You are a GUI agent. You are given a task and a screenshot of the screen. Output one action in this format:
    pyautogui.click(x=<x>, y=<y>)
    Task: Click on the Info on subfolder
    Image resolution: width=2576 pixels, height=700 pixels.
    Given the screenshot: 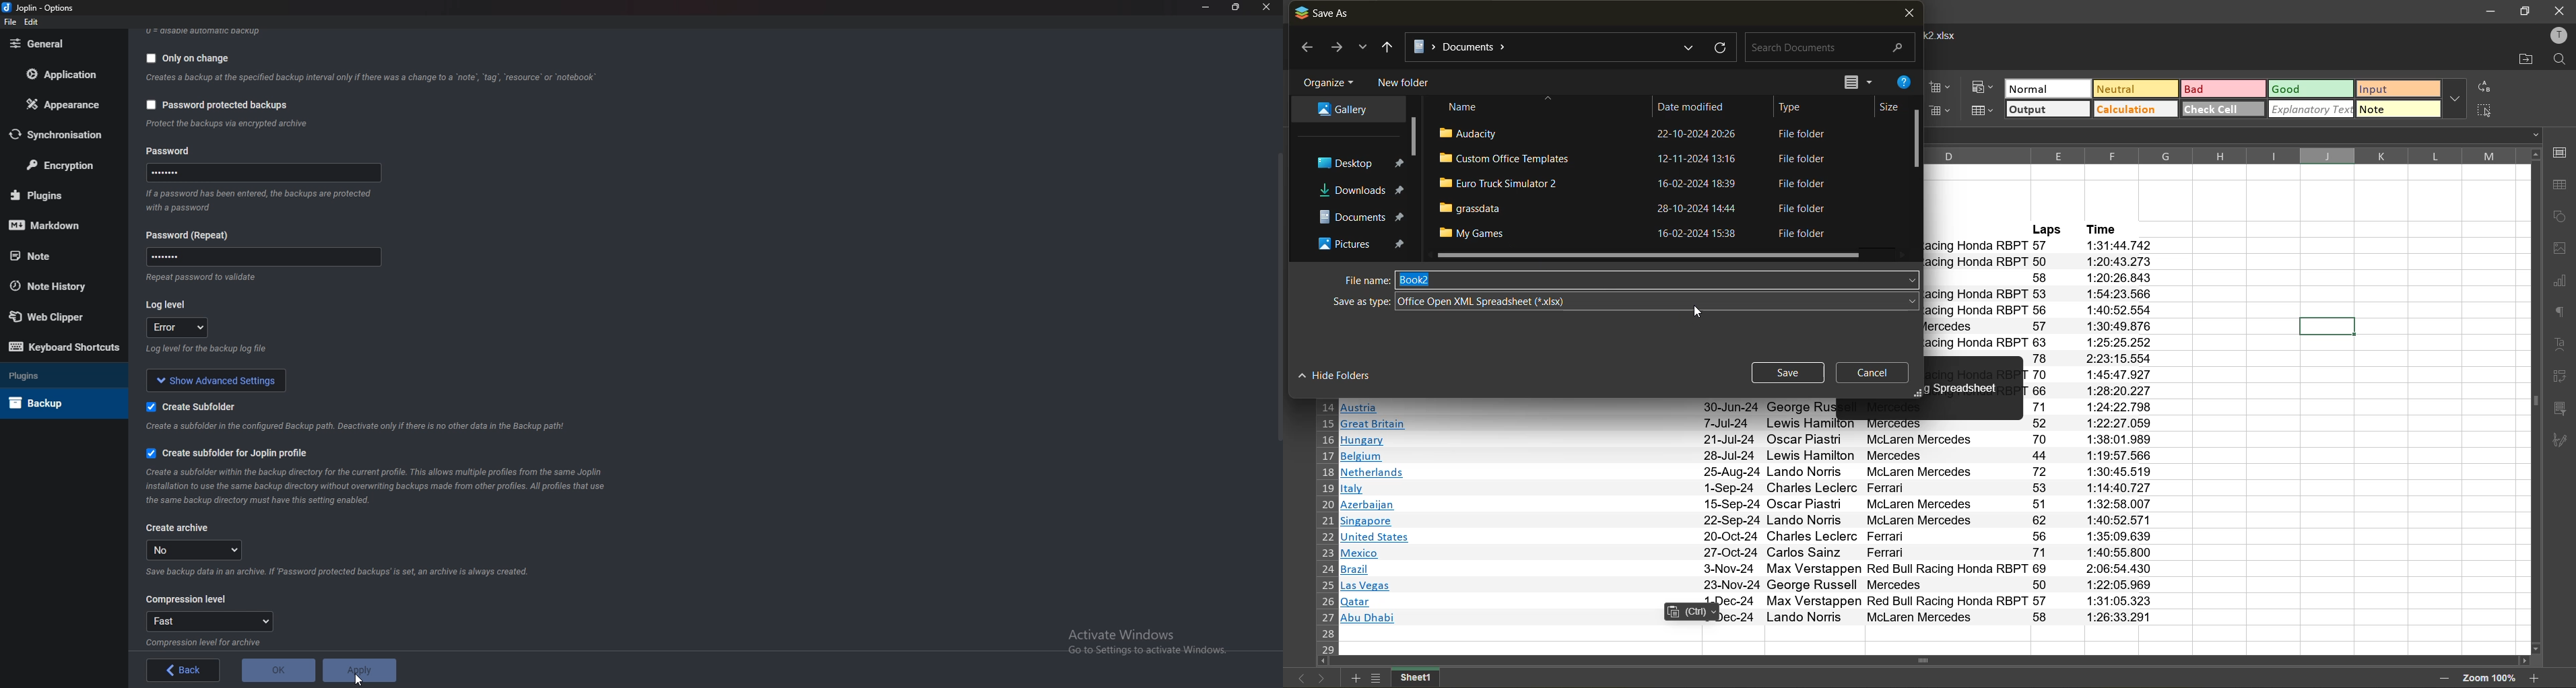 What is the action you would take?
    pyautogui.click(x=355, y=427)
    